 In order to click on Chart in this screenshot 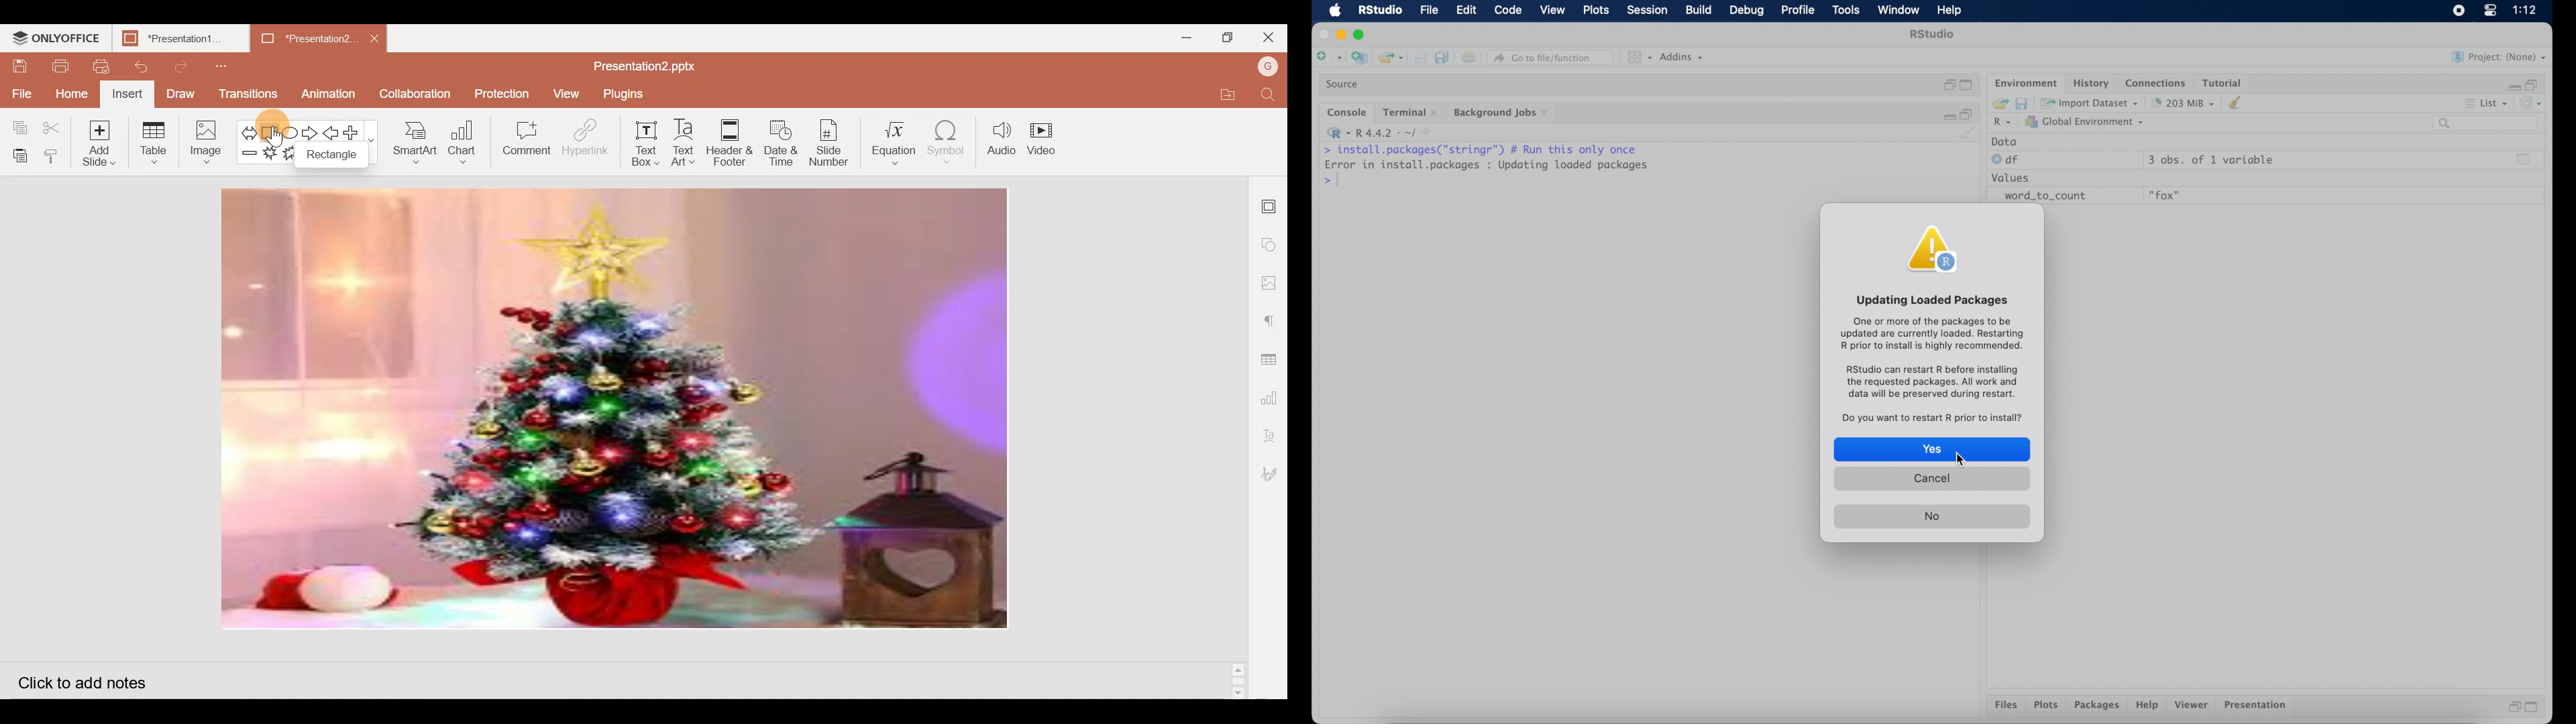, I will do `click(460, 145)`.